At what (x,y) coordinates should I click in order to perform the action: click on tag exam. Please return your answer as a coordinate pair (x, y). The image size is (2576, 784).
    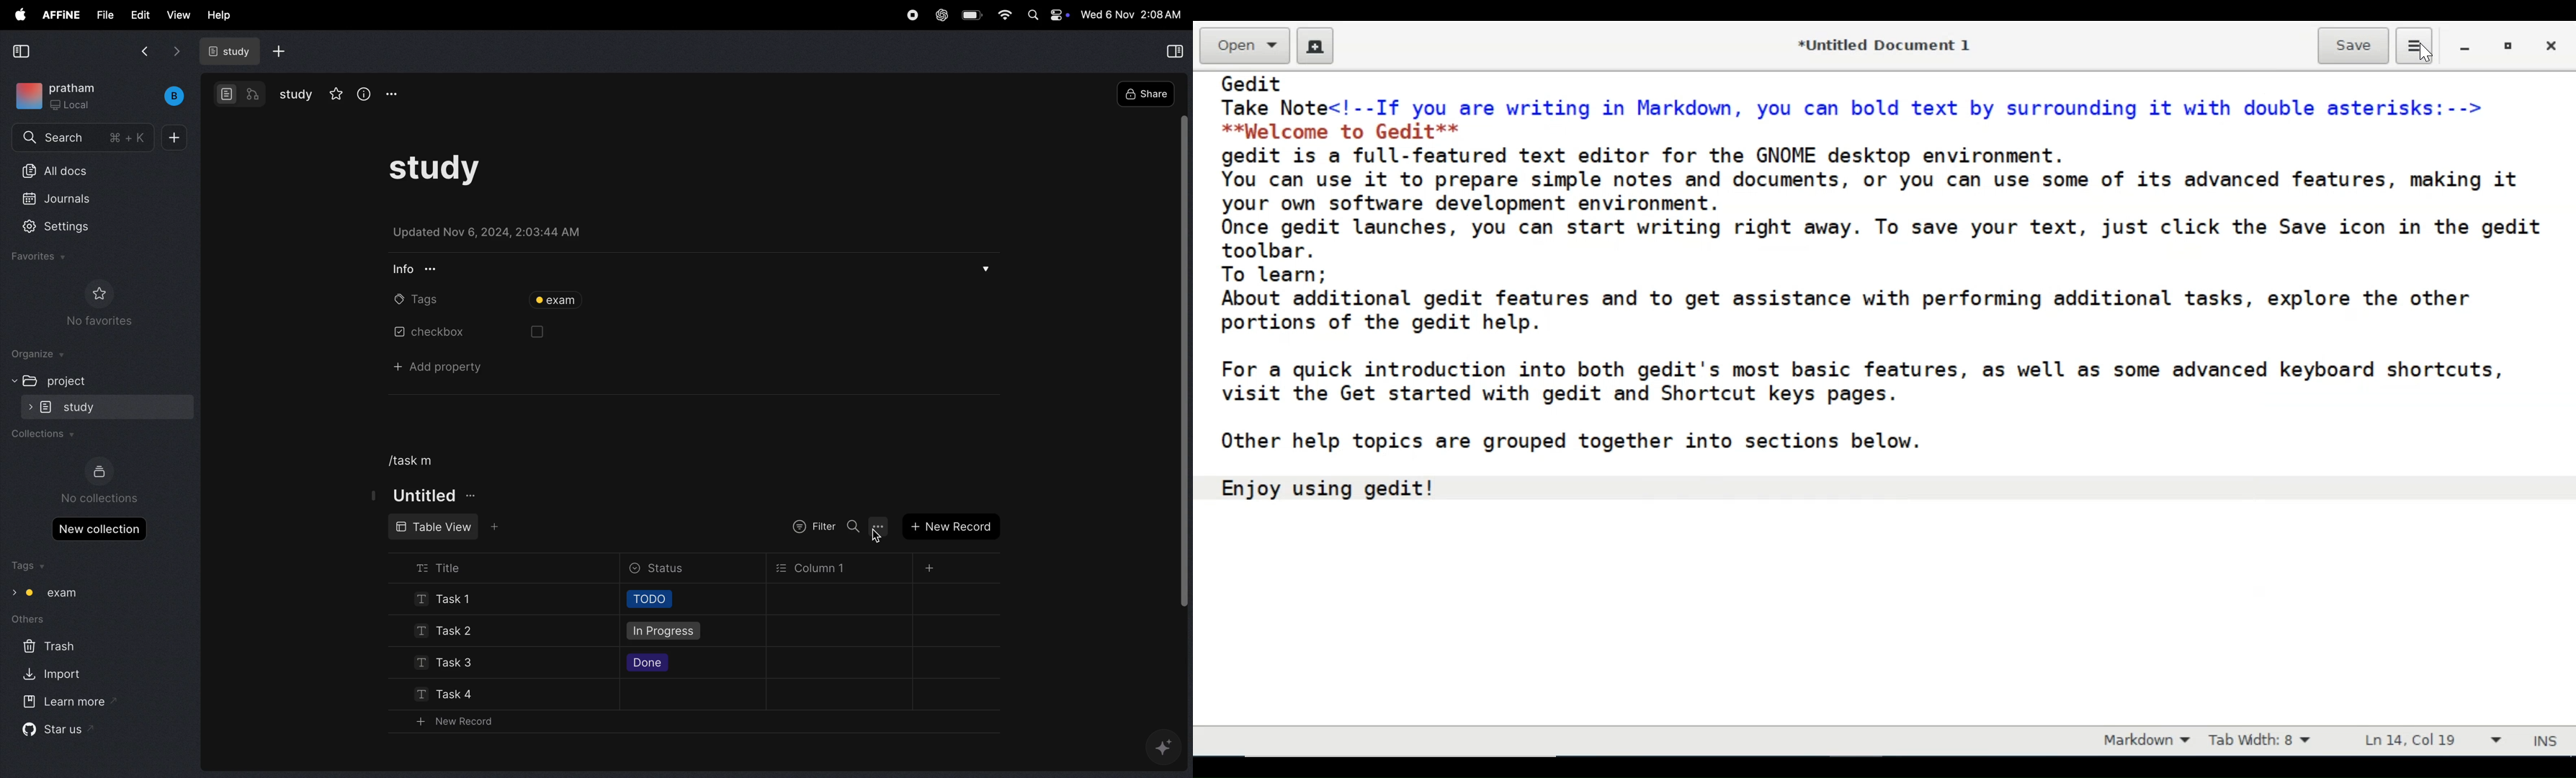
    Looking at the image, I should click on (52, 594).